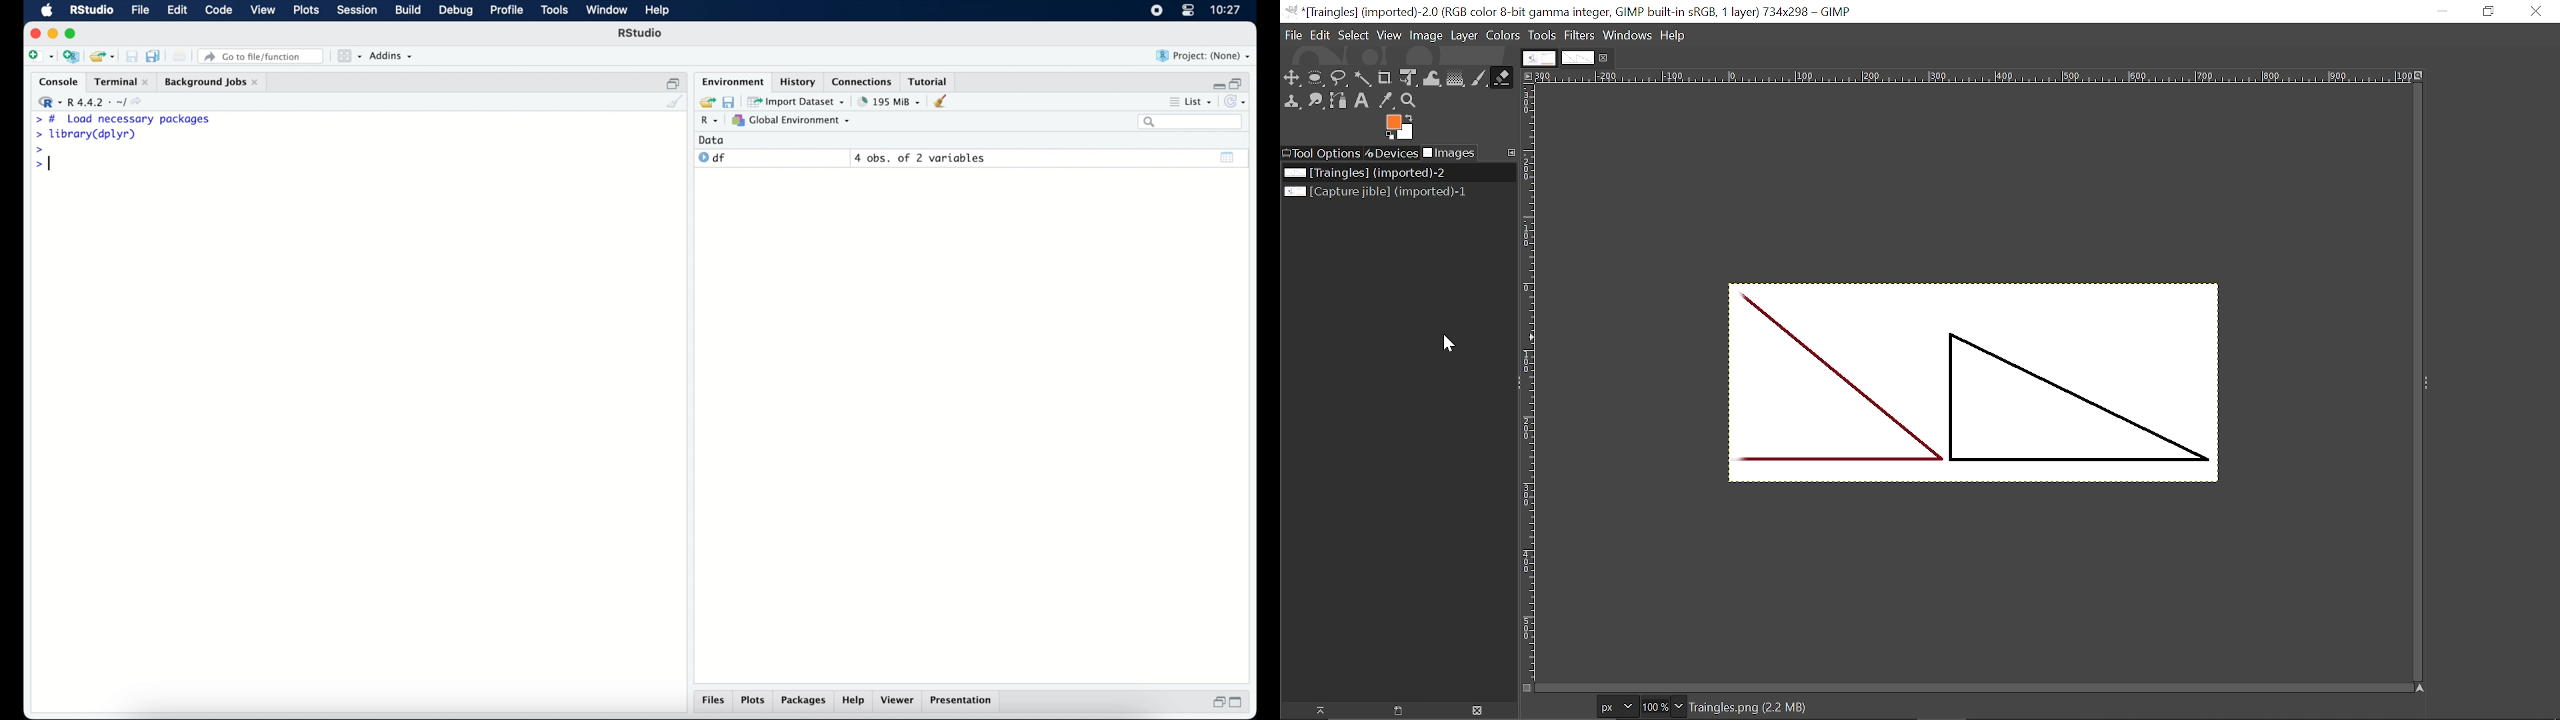 Image resolution: width=2576 pixels, height=728 pixels. What do you see at coordinates (53, 33) in the screenshot?
I see `minimize` at bounding box center [53, 33].